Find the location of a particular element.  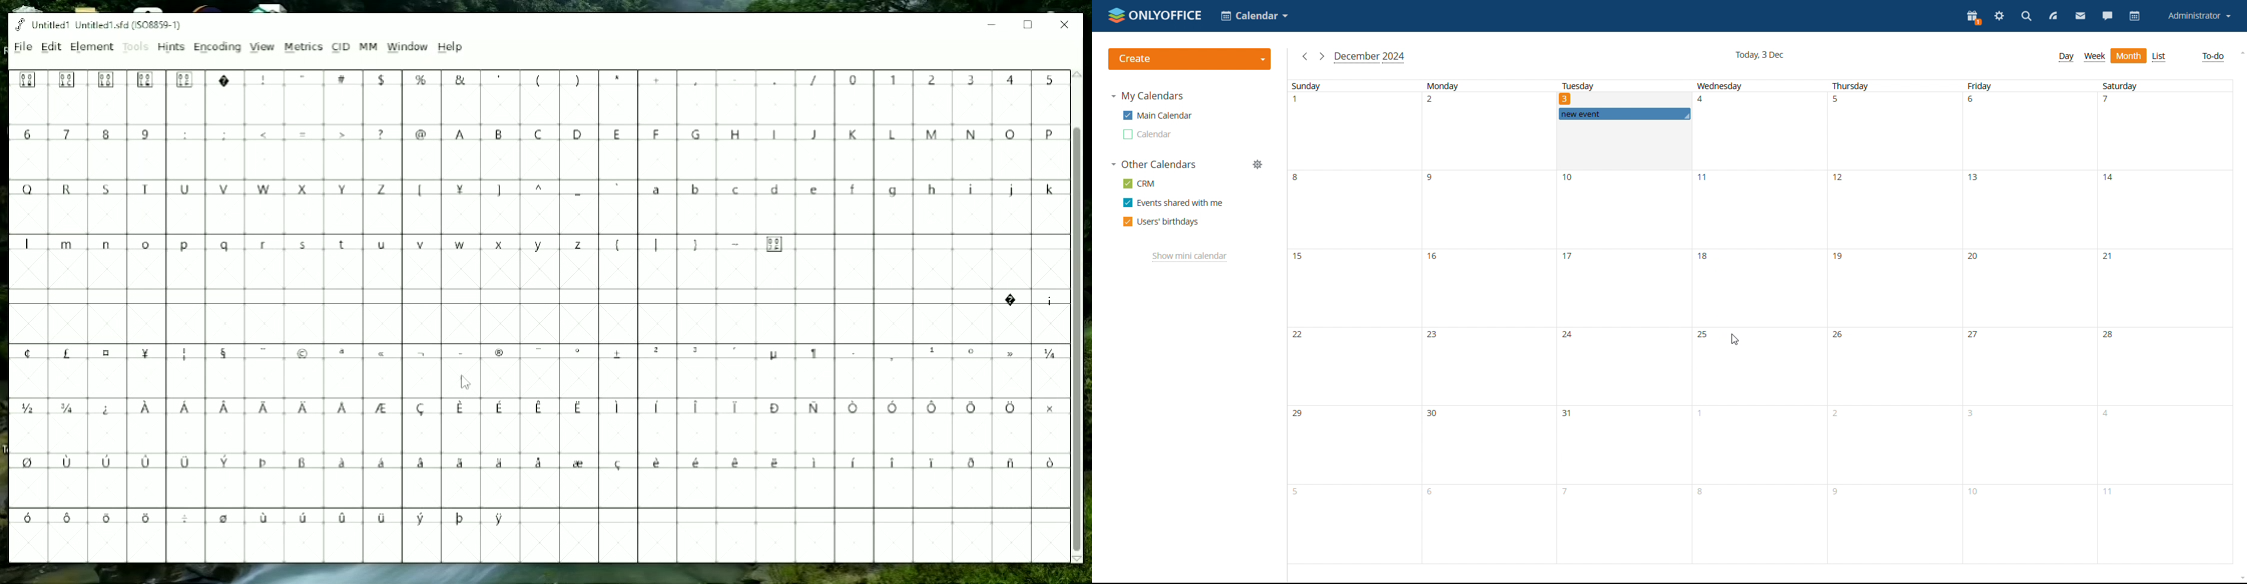

sunday is located at coordinates (1352, 322).